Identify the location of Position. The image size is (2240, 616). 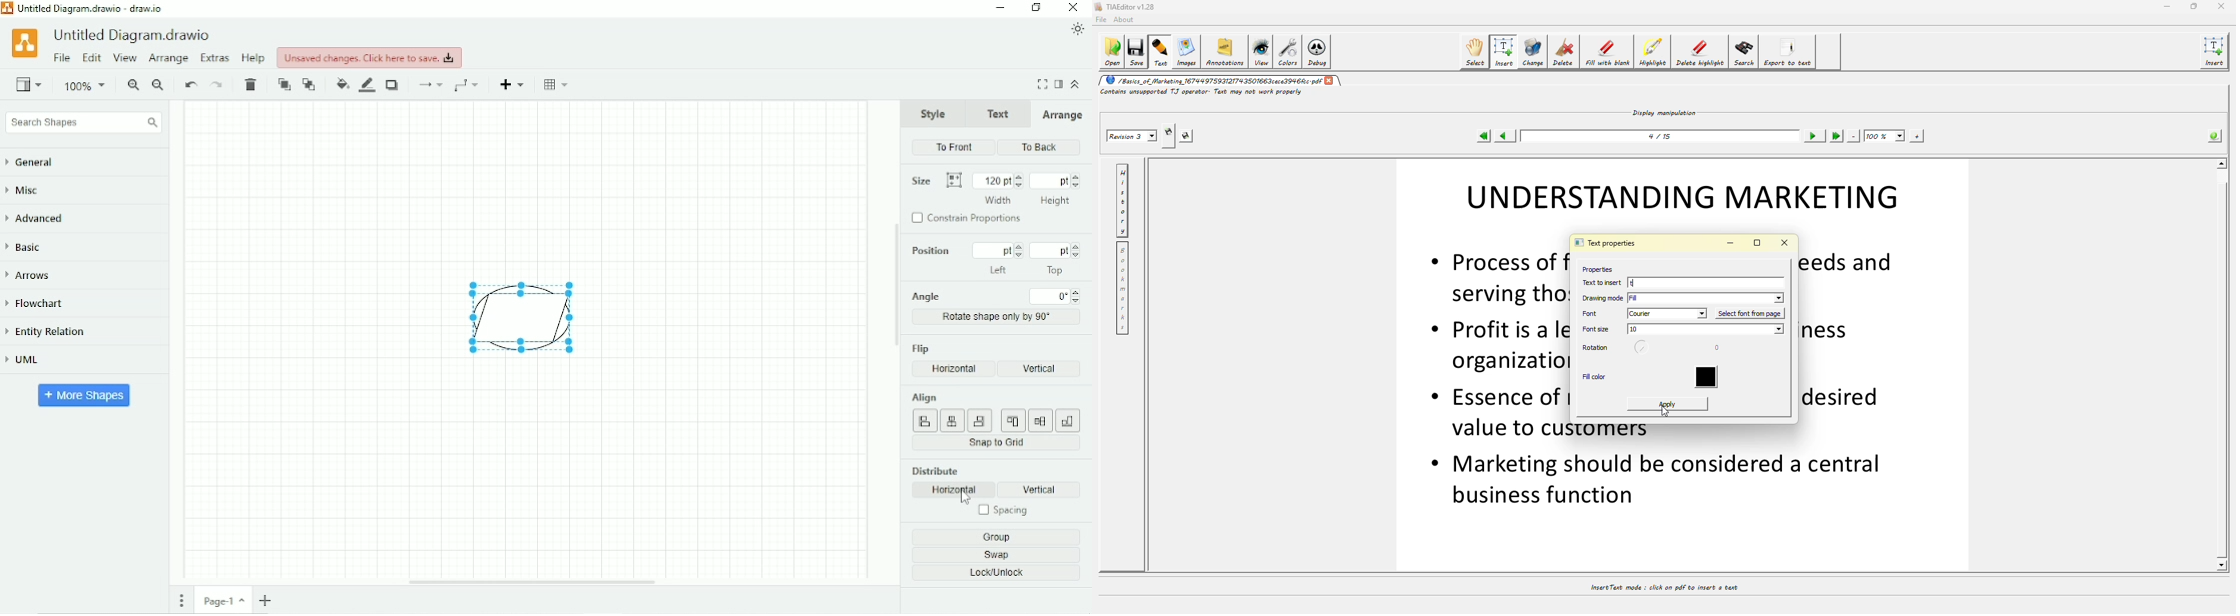
(993, 259).